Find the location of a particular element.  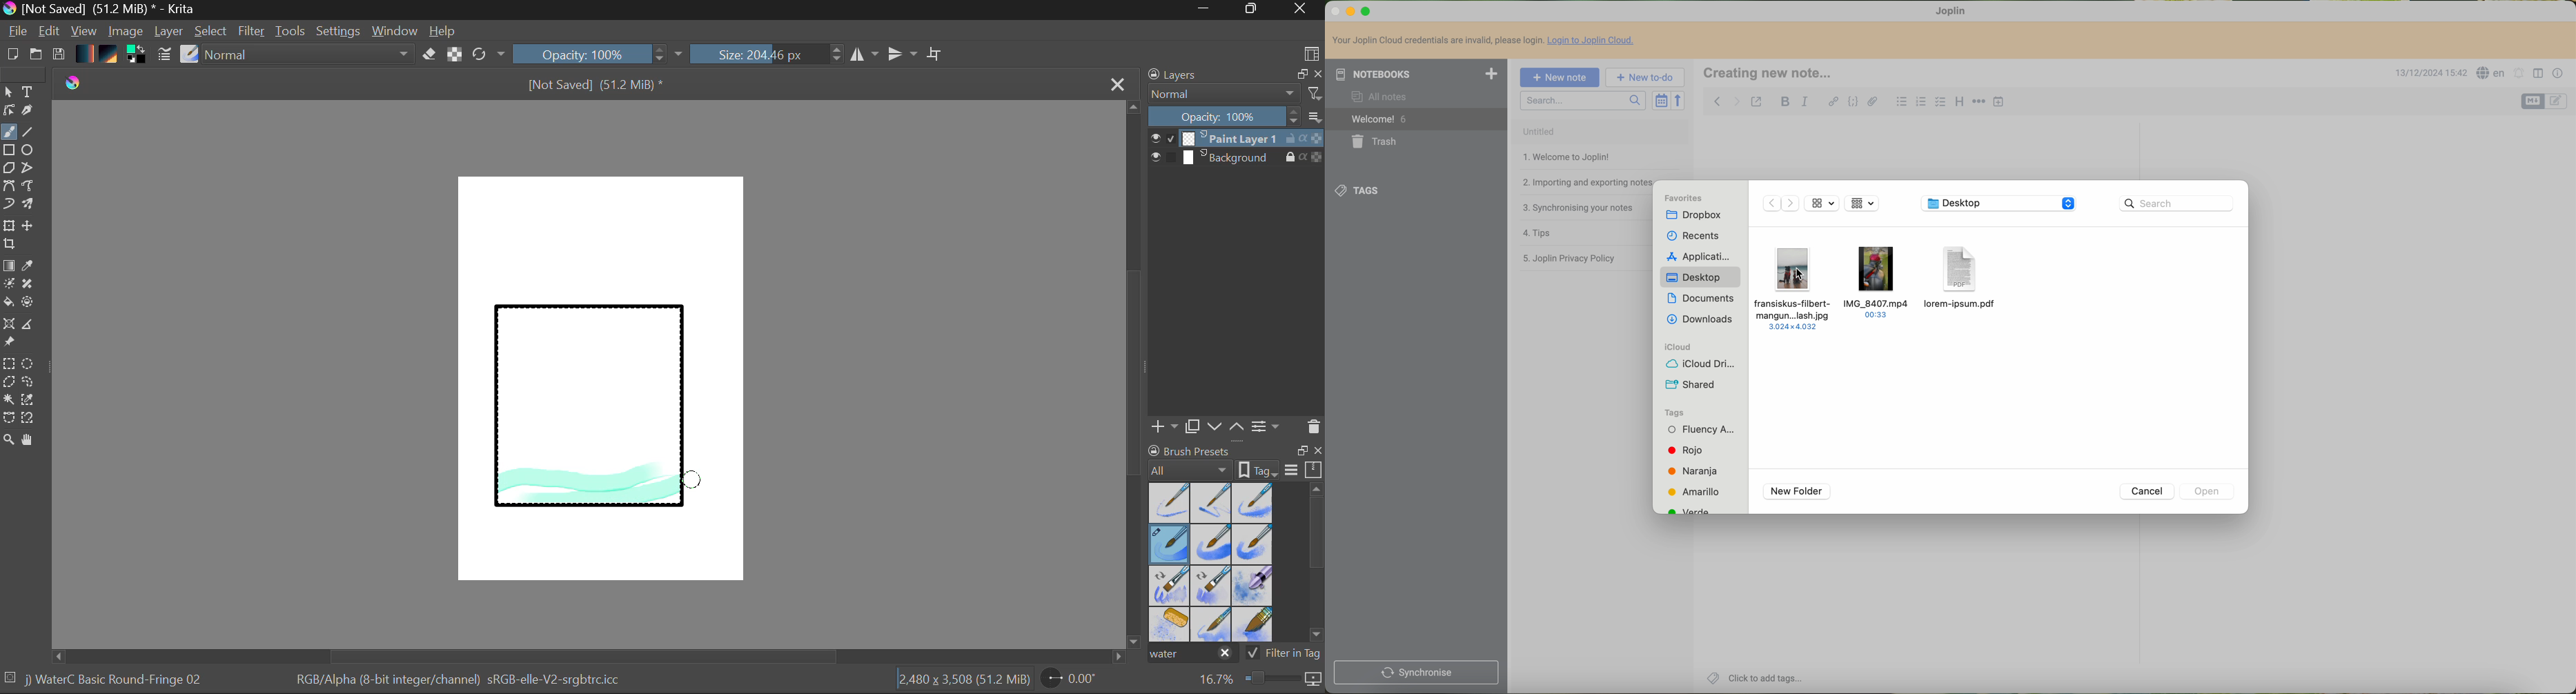

navigate foward is located at coordinates (1737, 102).